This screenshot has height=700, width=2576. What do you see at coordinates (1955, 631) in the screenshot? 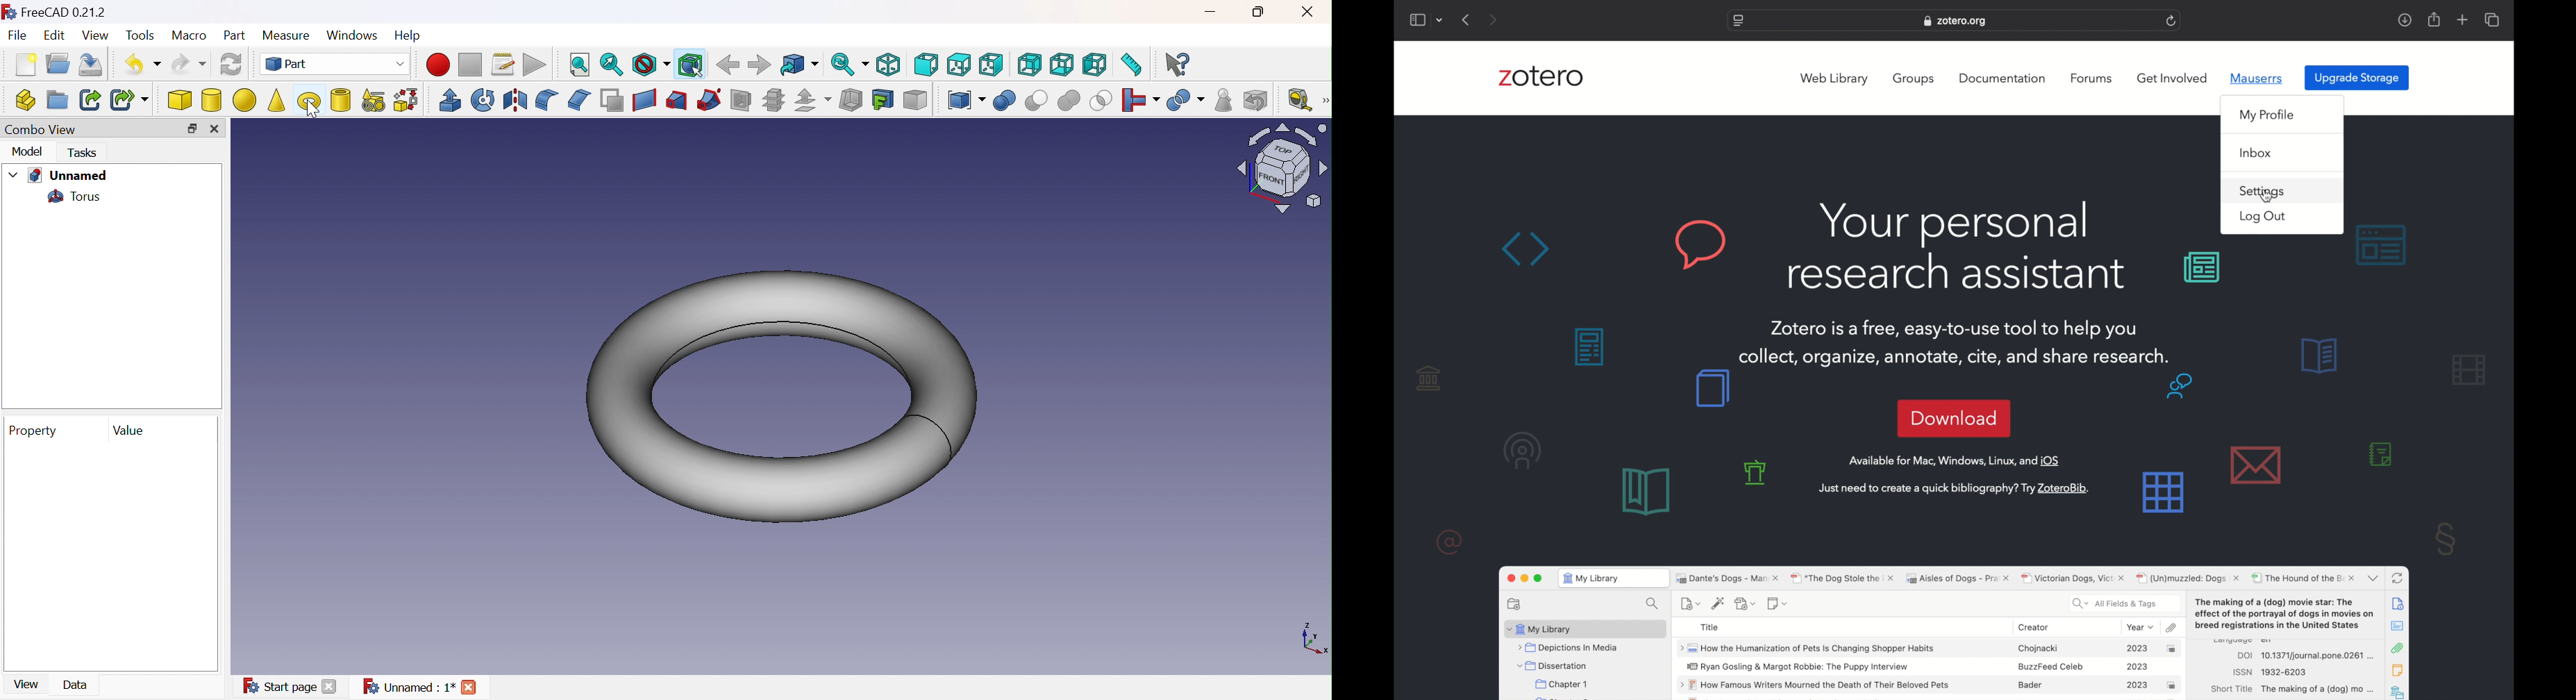
I see `zotero sotware preview` at bounding box center [1955, 631].